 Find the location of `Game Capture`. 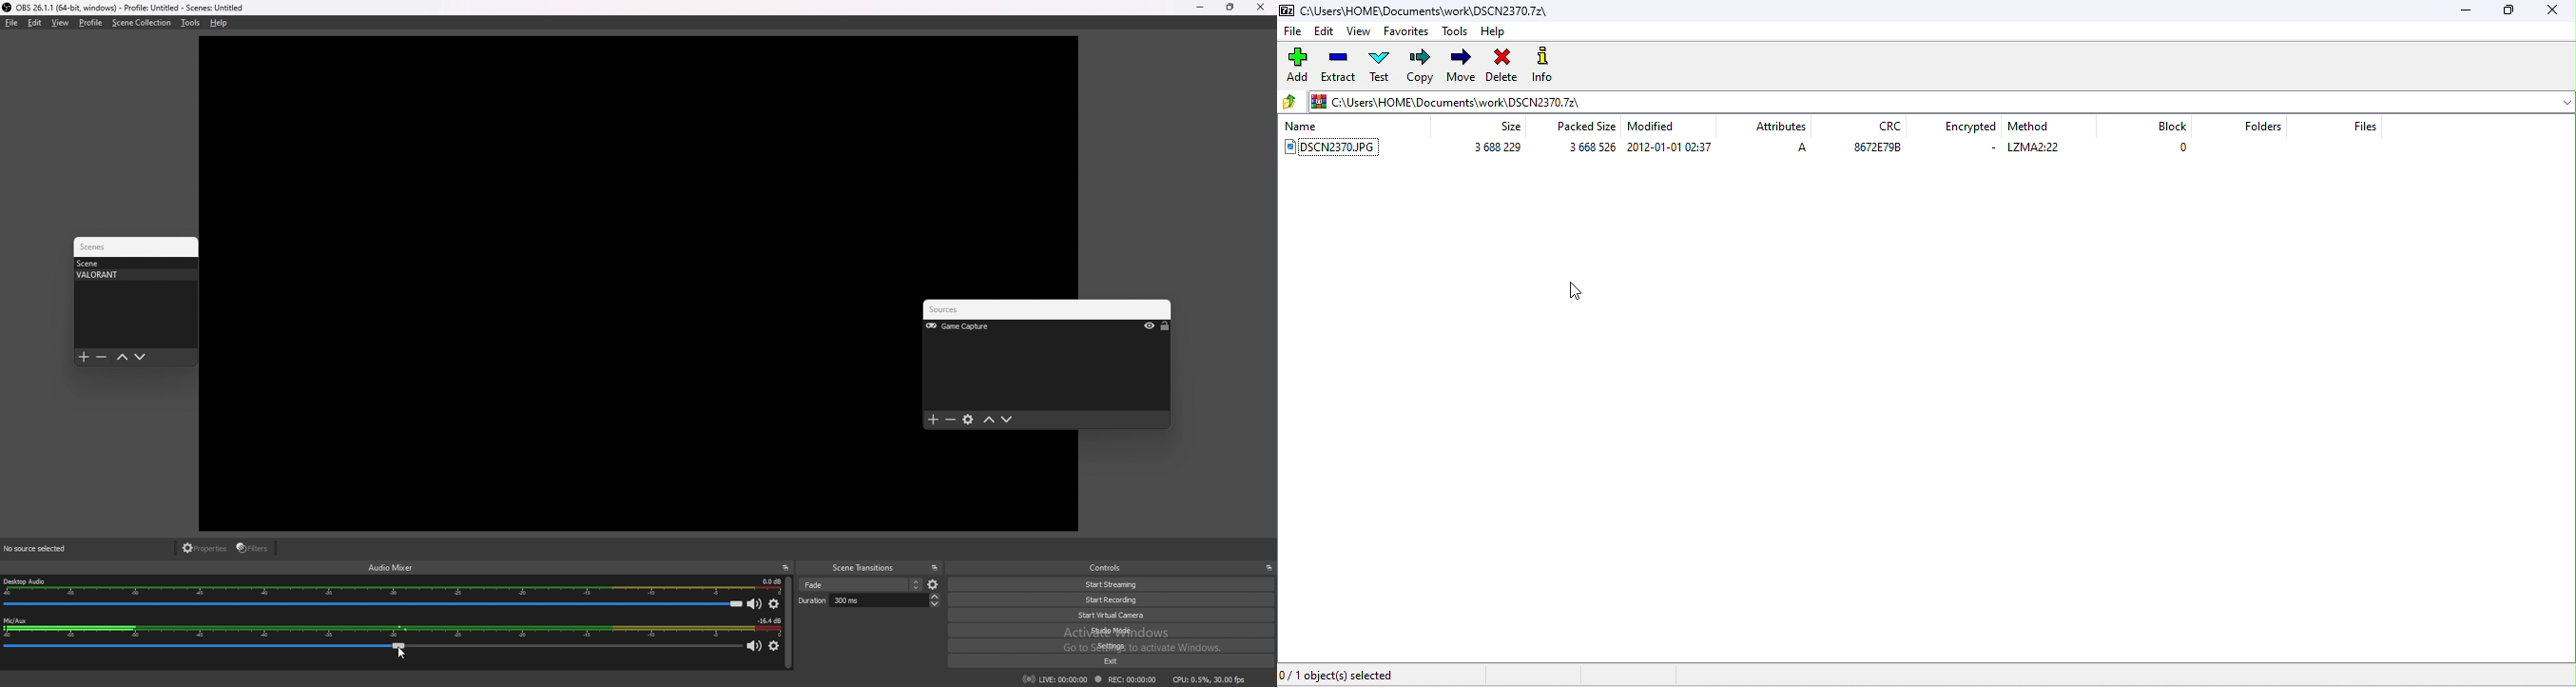

Game Capture is located at coordinates (976, 327).